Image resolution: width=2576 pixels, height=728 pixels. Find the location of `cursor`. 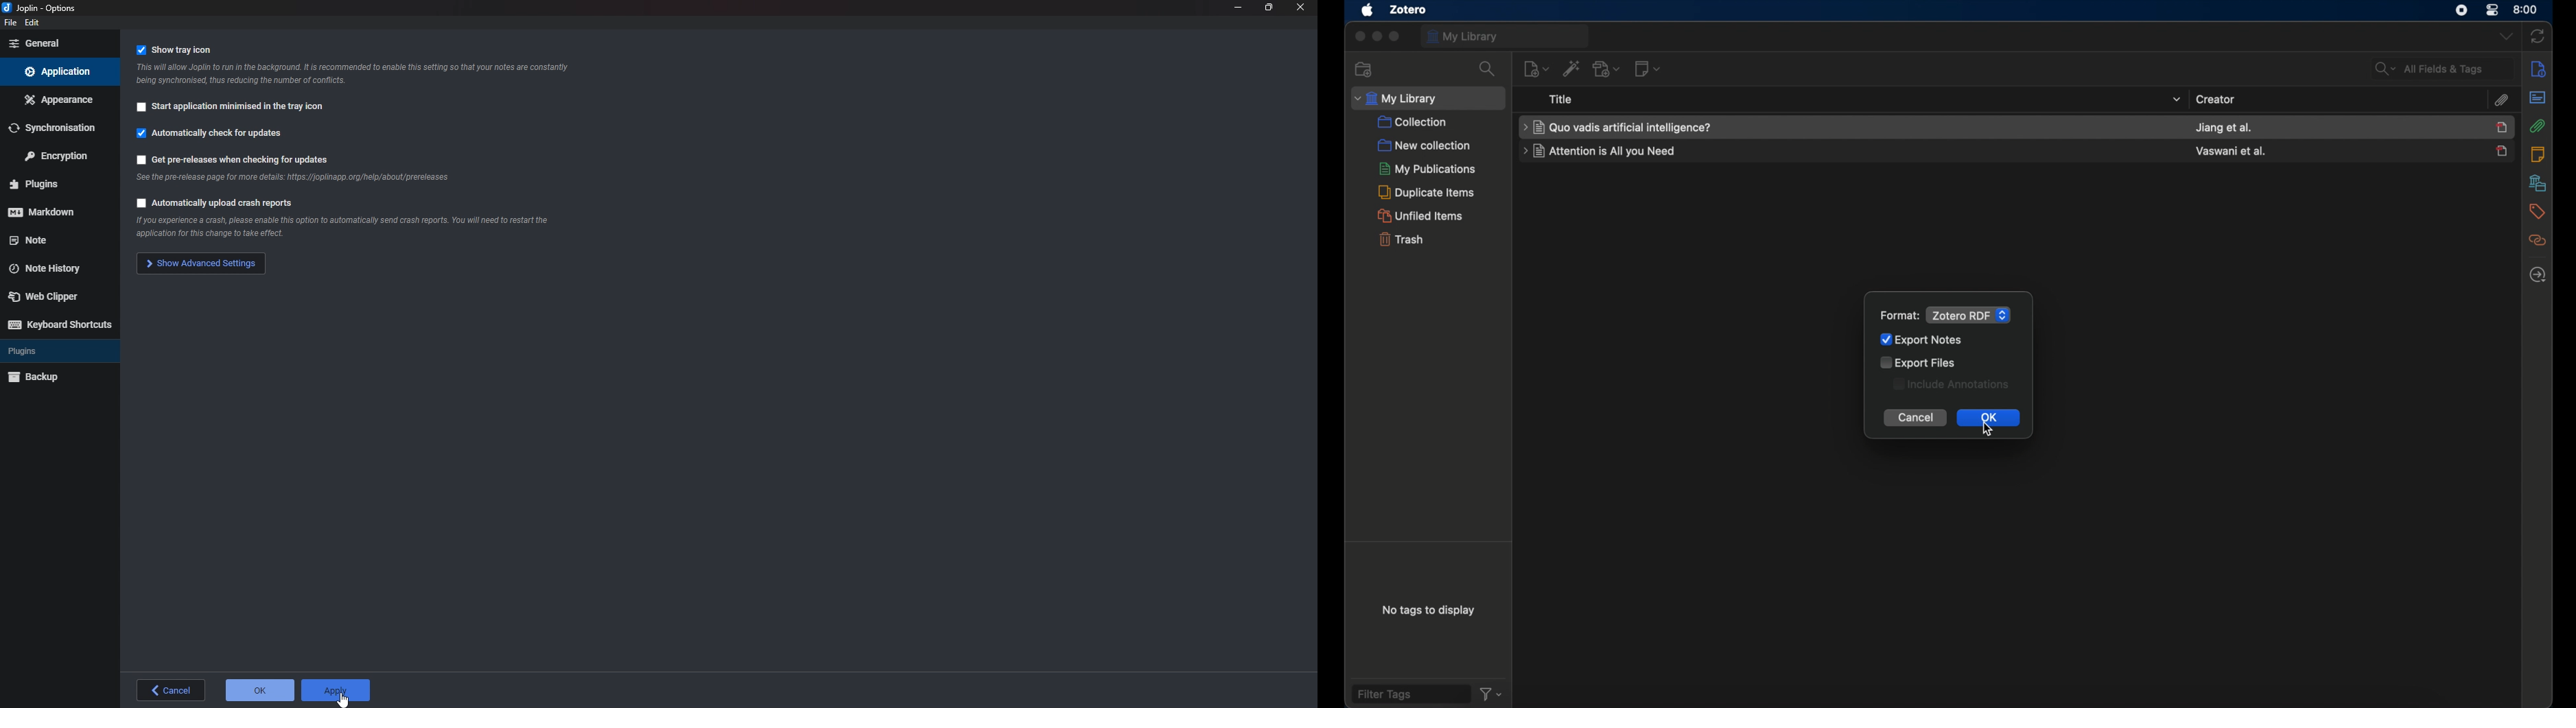

cursor is located at coordinates (1991, 433).